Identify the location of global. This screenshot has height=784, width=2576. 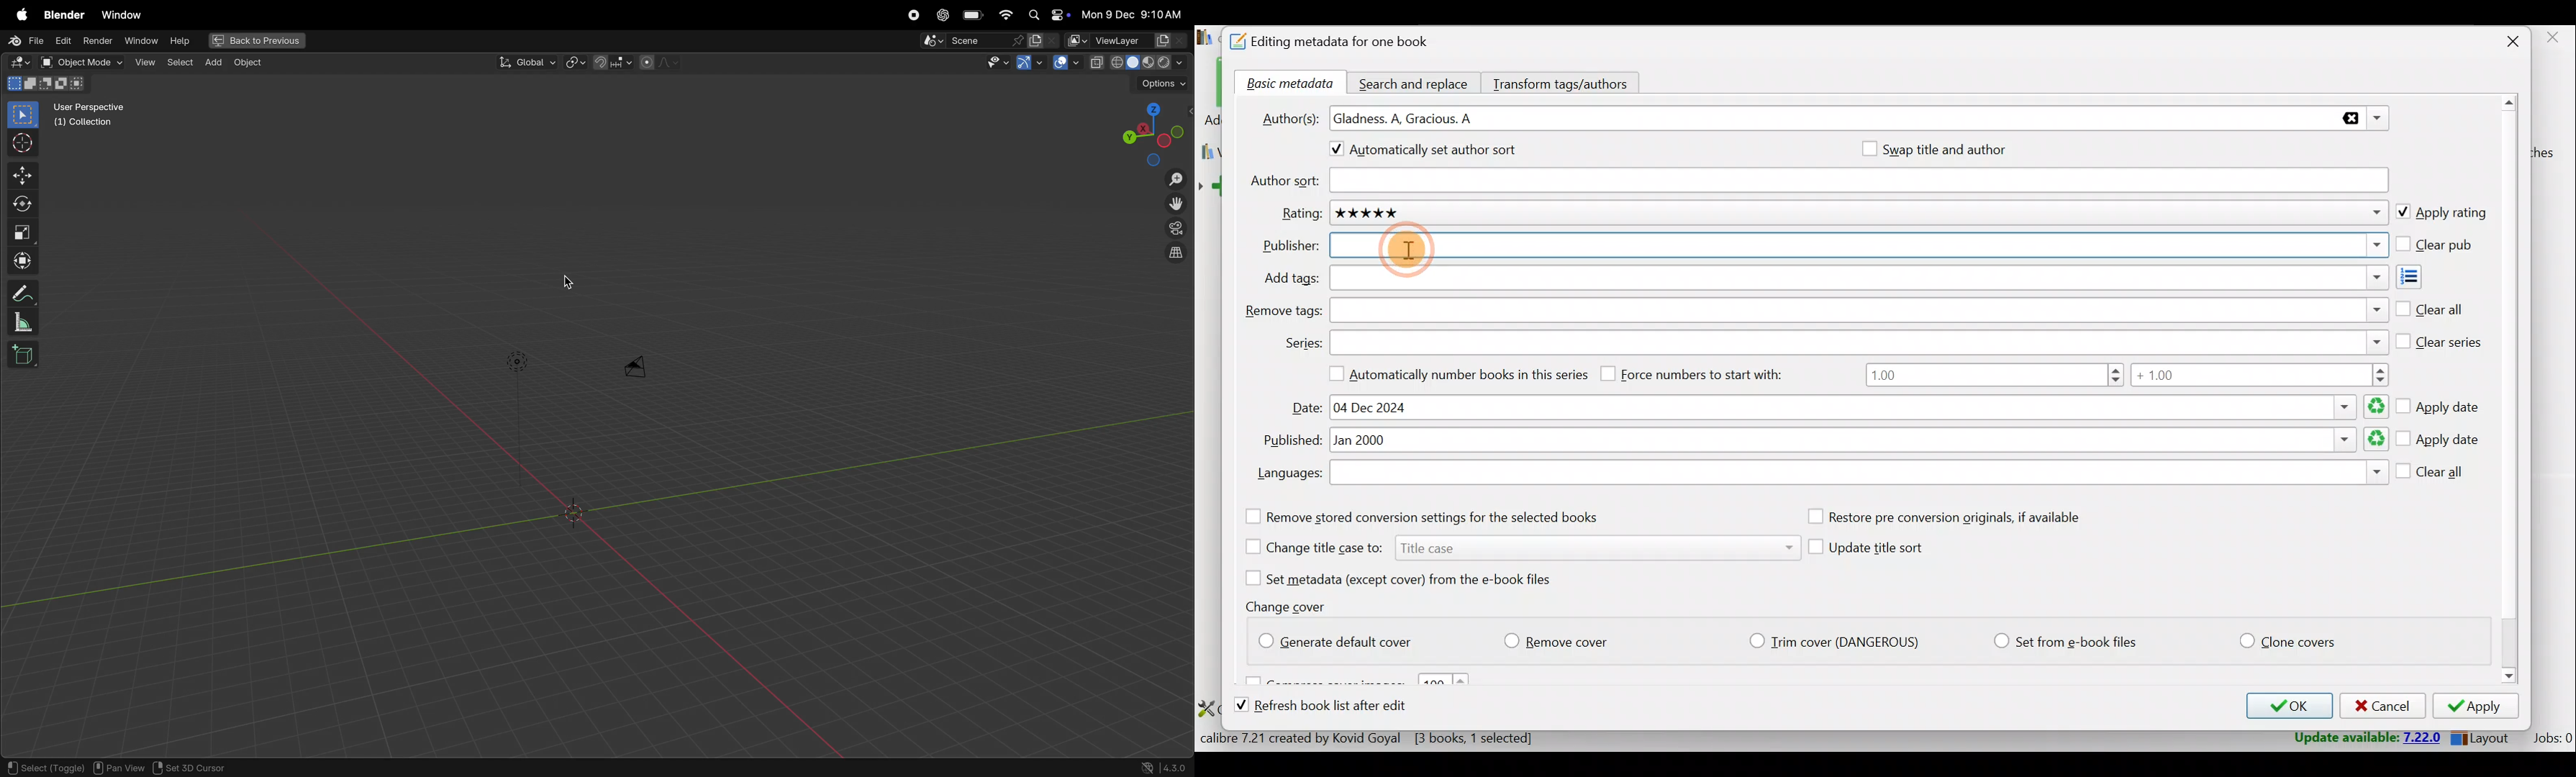
(525, 63).